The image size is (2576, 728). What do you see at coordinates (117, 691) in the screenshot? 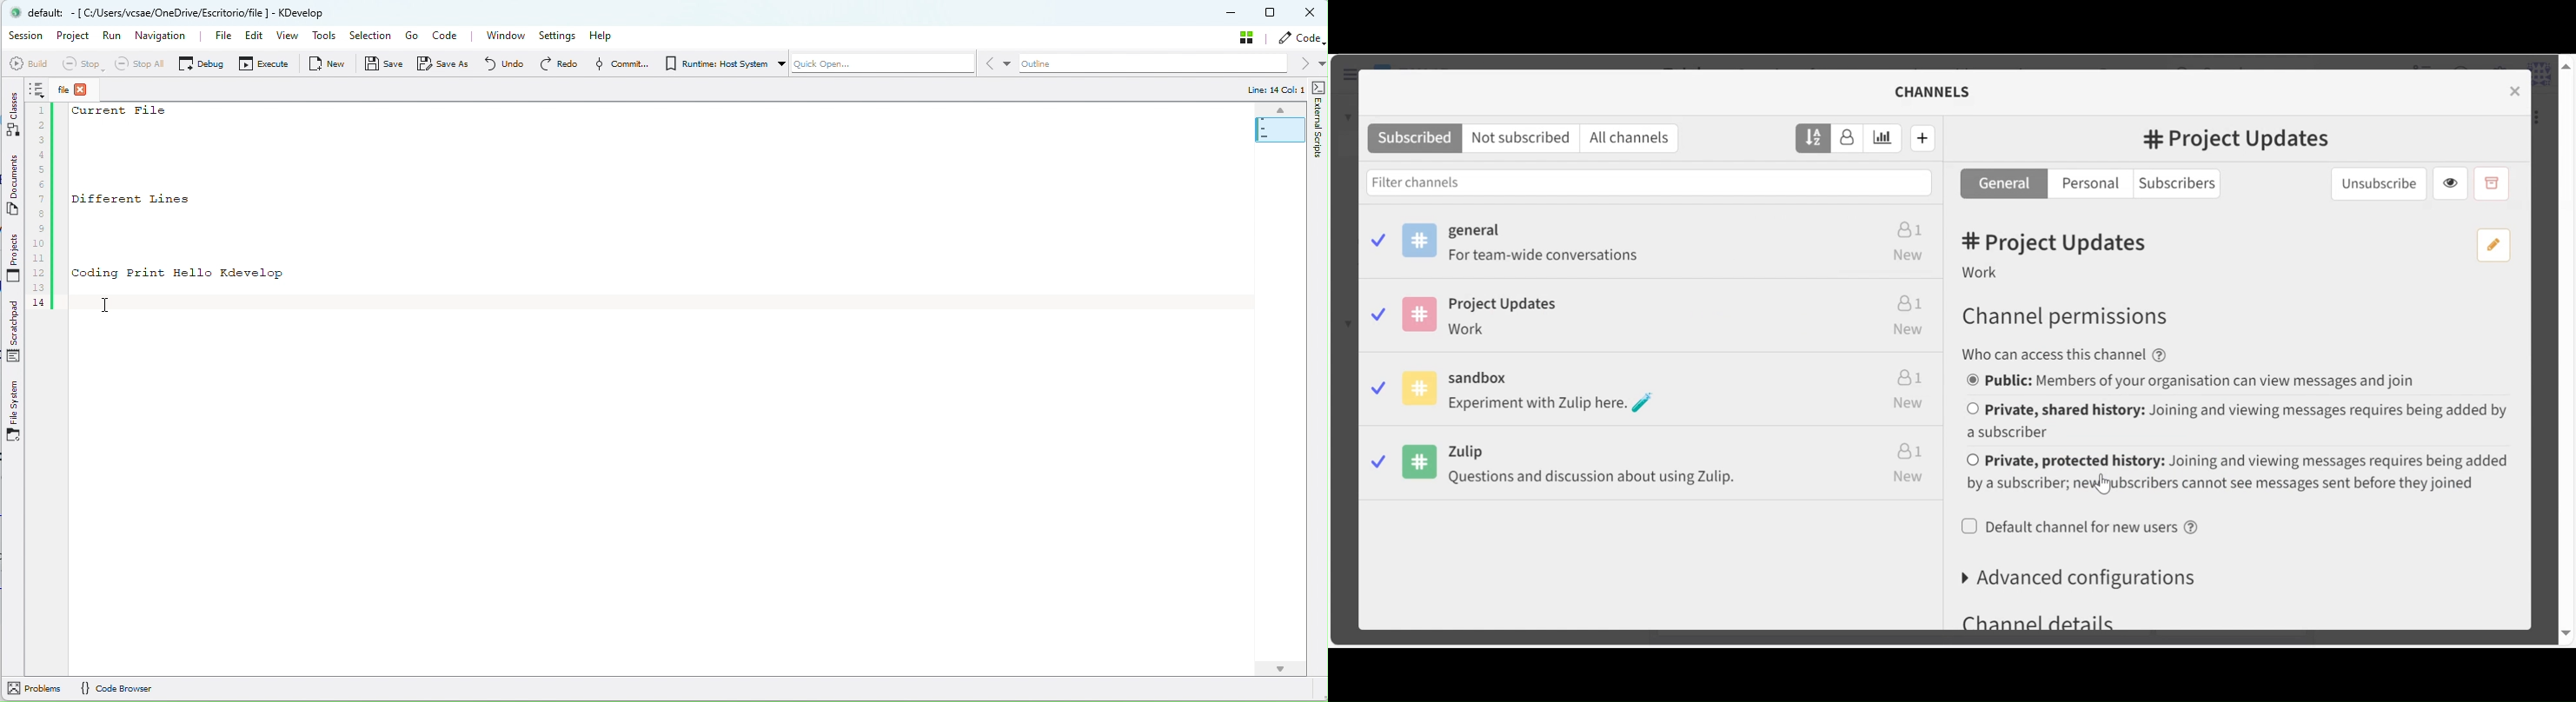
I see `Code Browser (Information)` at bounding box center [117, 691].